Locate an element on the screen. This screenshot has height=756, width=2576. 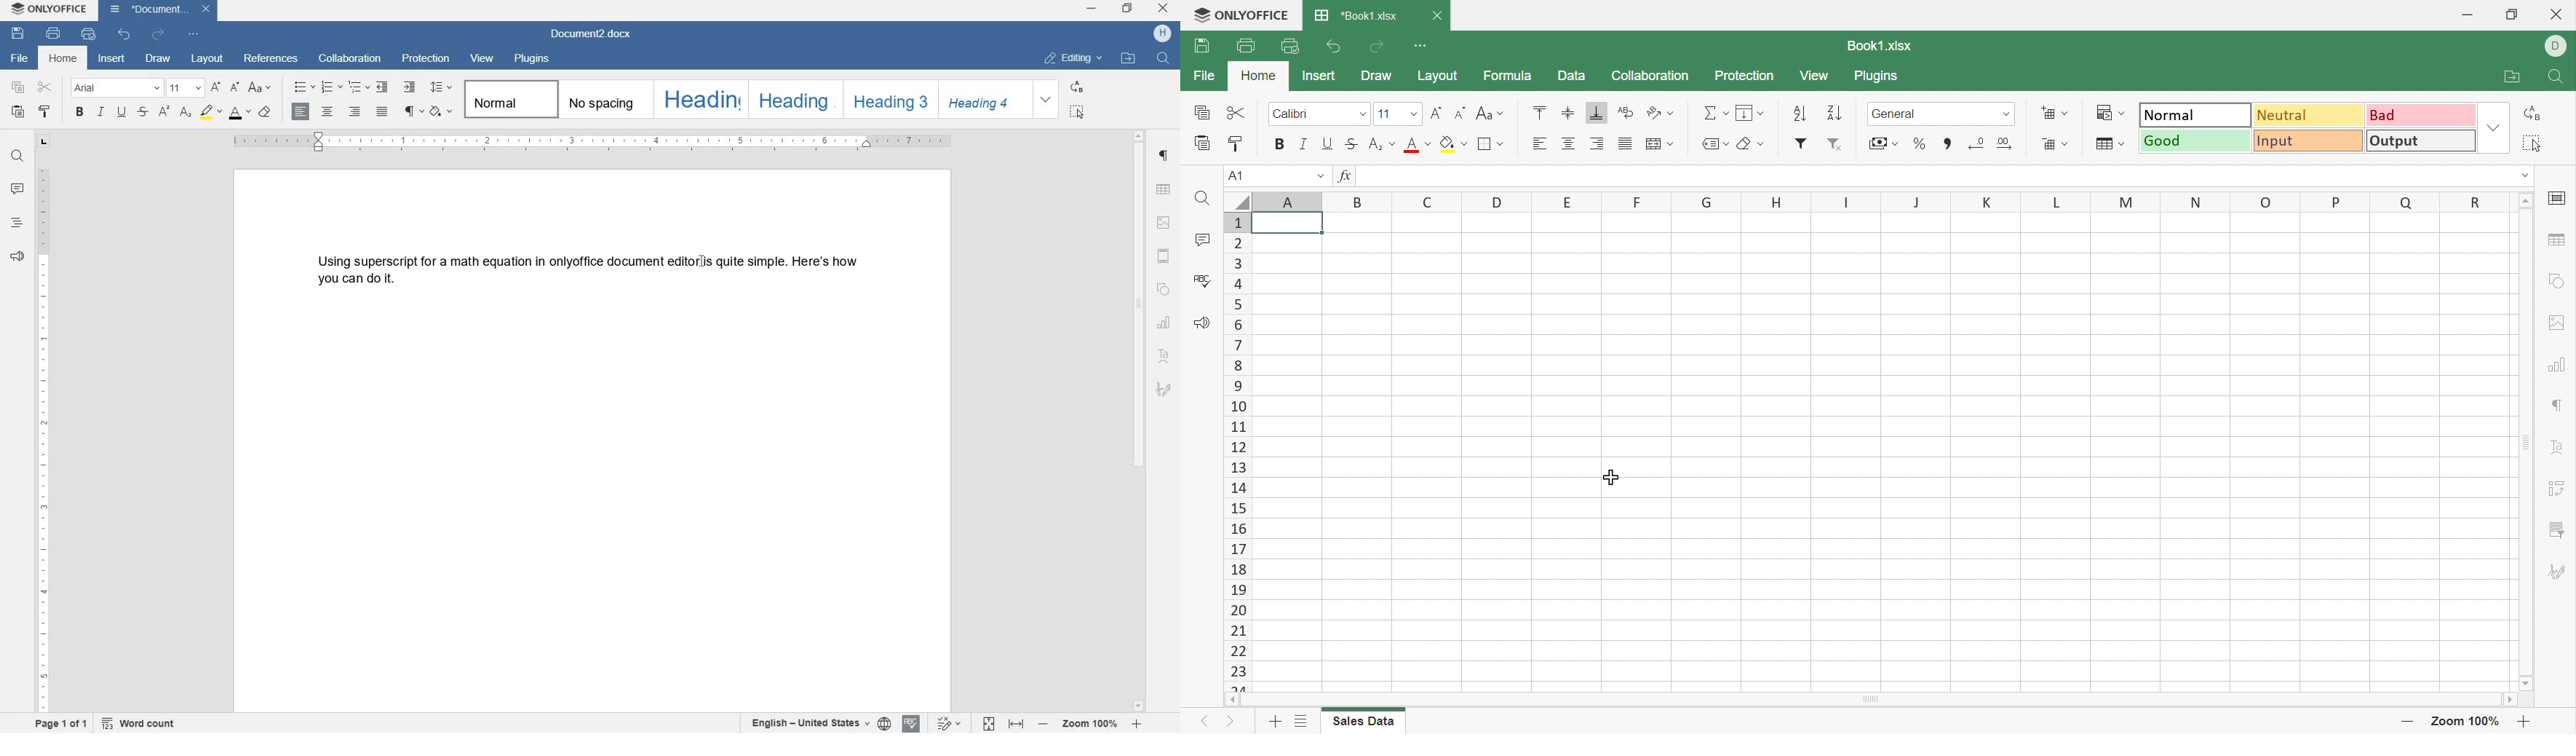
feedback & support is located at coordinates (18, 257).